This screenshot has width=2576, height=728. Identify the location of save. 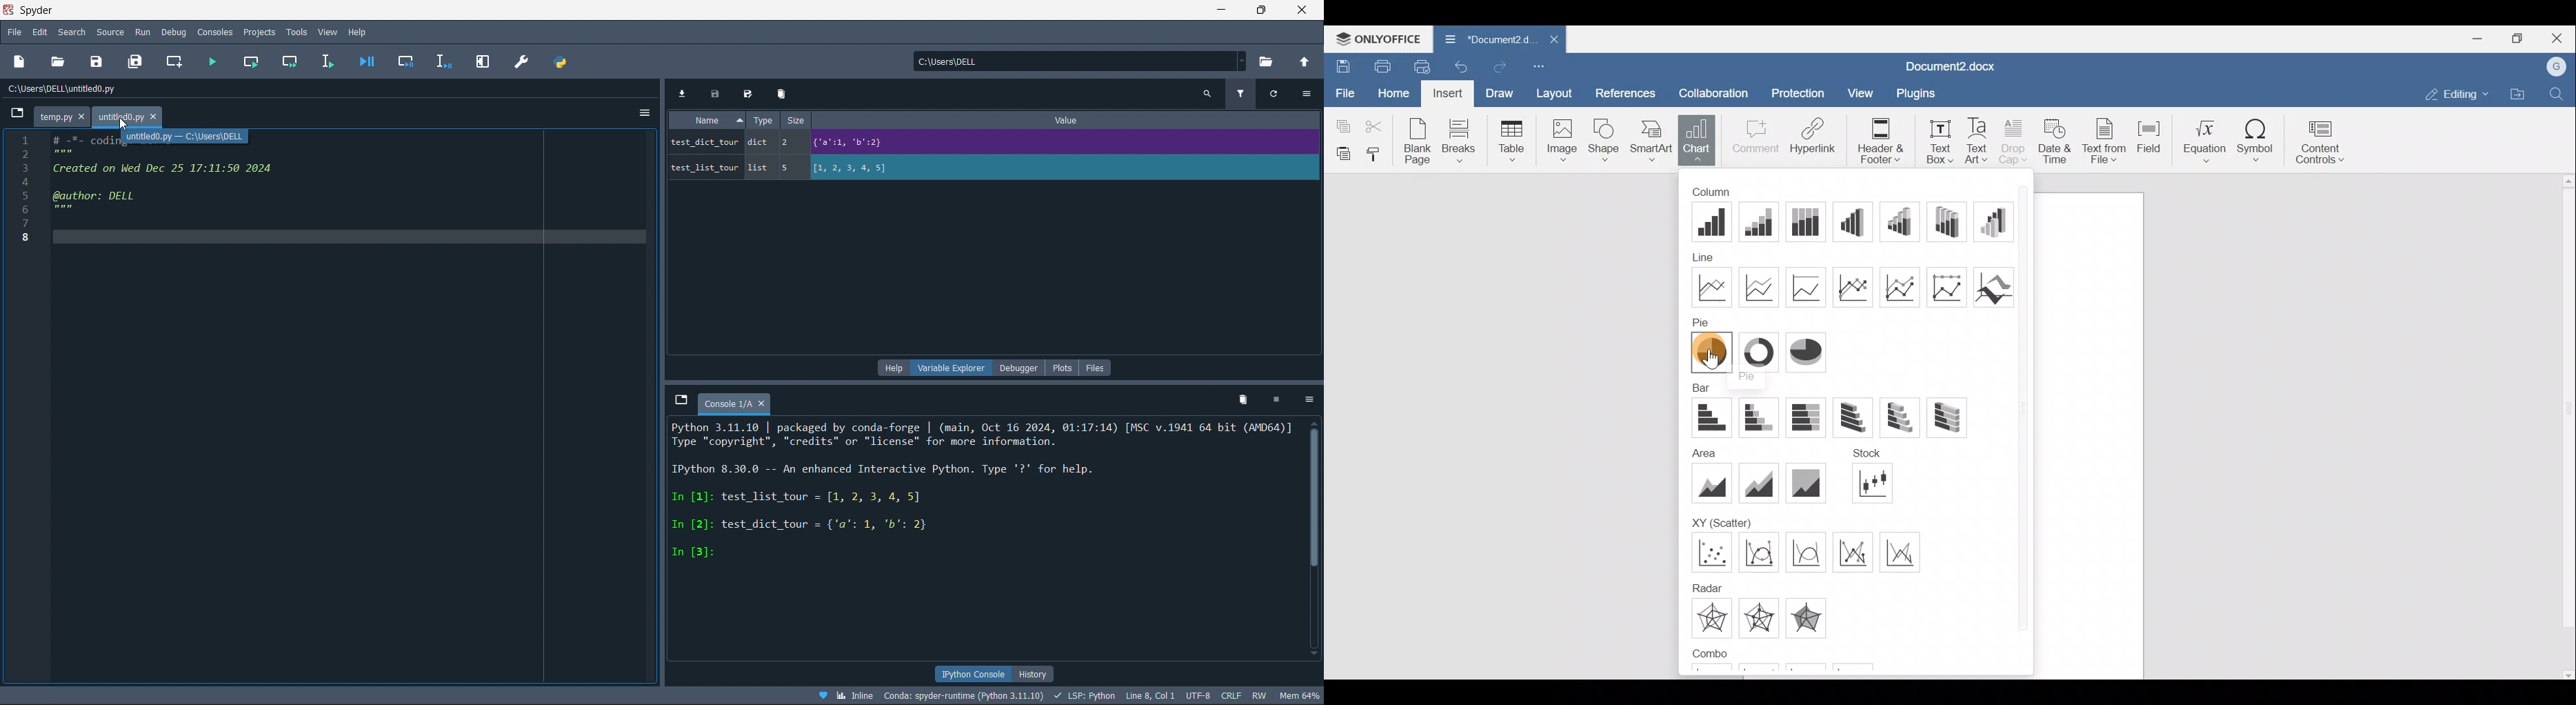
(93, 62).